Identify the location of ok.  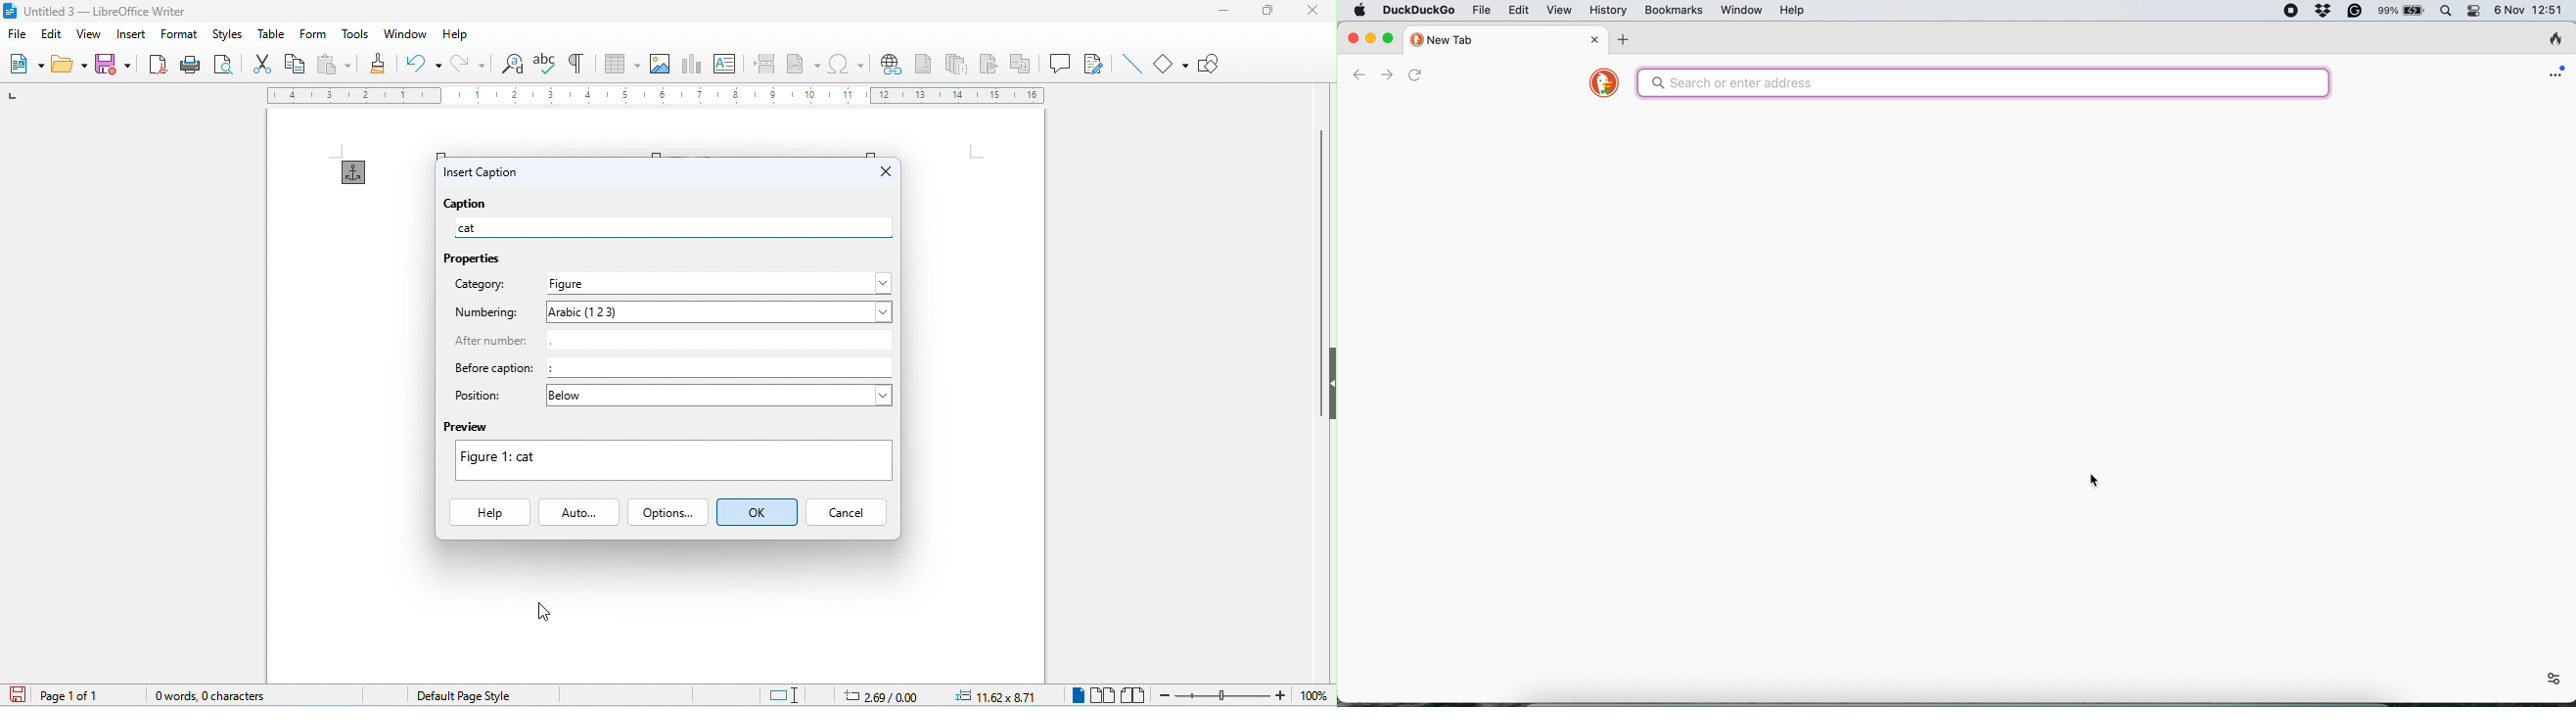
(758, 511).